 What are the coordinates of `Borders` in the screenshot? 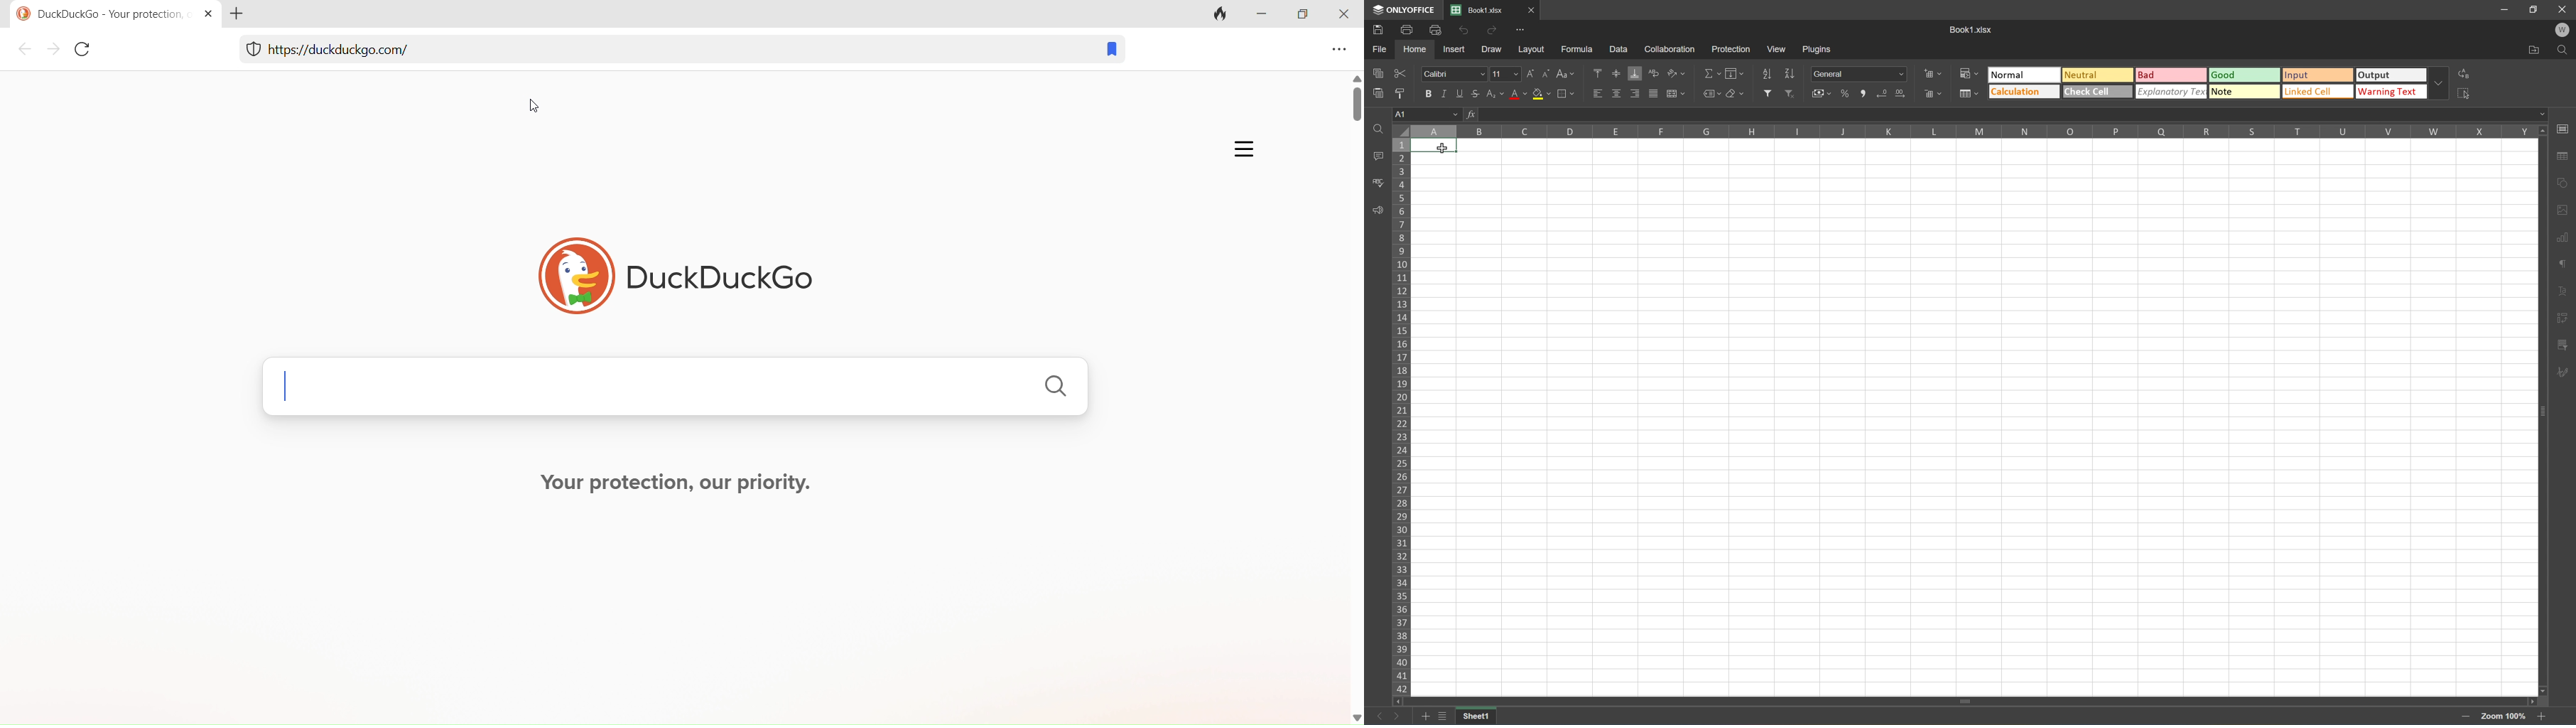 It's located at (1570, 93).